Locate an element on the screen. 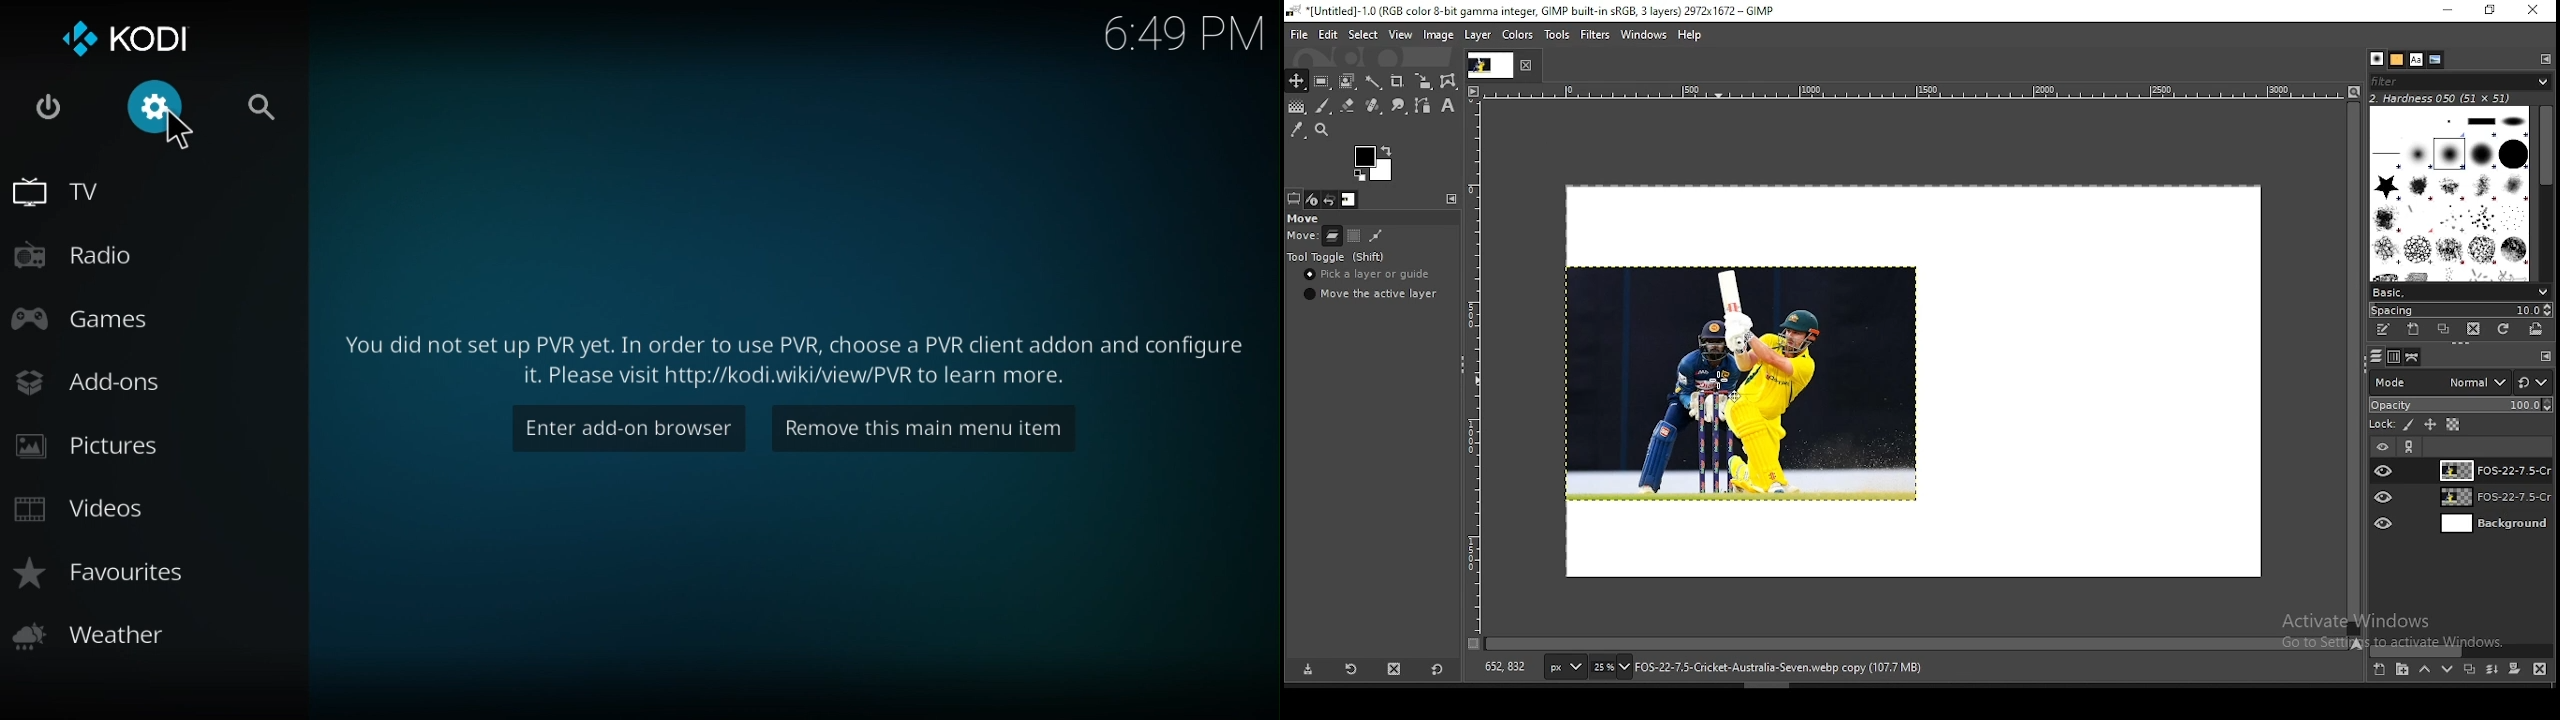 This screenshot has width=2576, height=728. move layer on step down is located at coordinates (2448, 672).